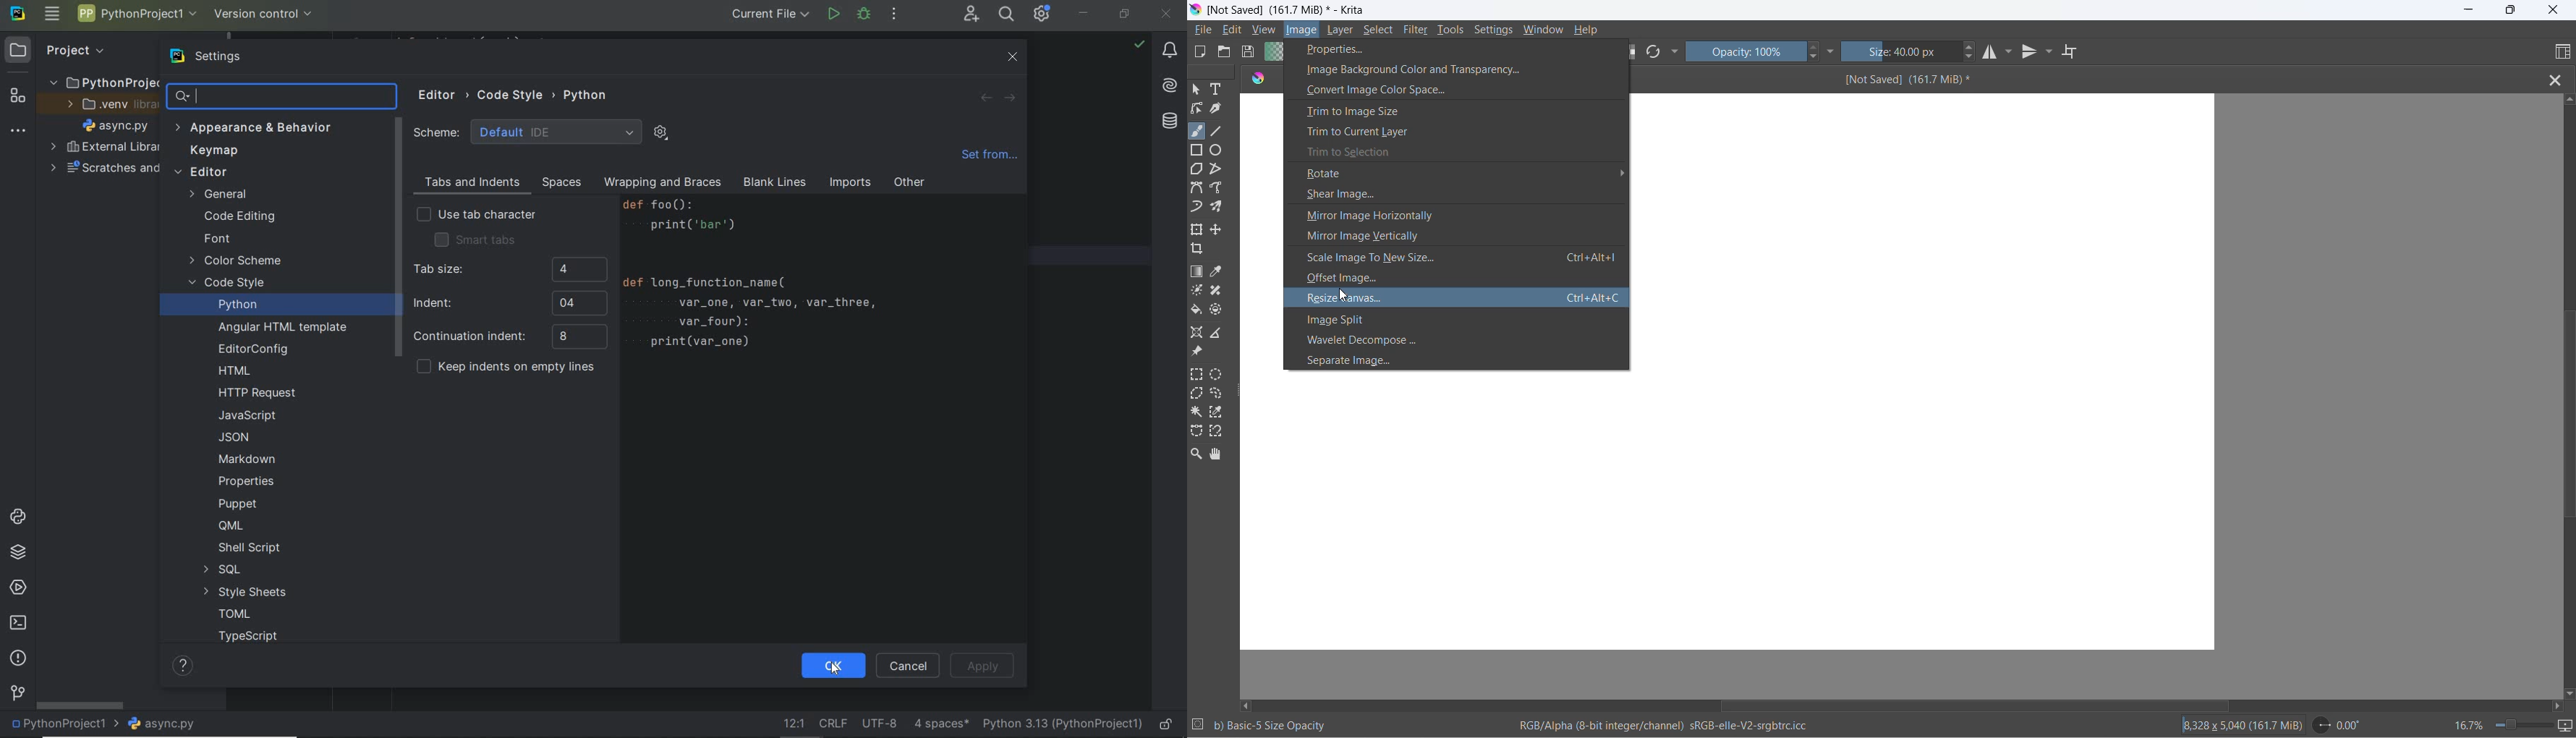 Image resolution: width=2576 pixels, height=756 pixels. Describe the element at coordinates (1249, 705) in the screenshot. I see `scroll left button` at that location.